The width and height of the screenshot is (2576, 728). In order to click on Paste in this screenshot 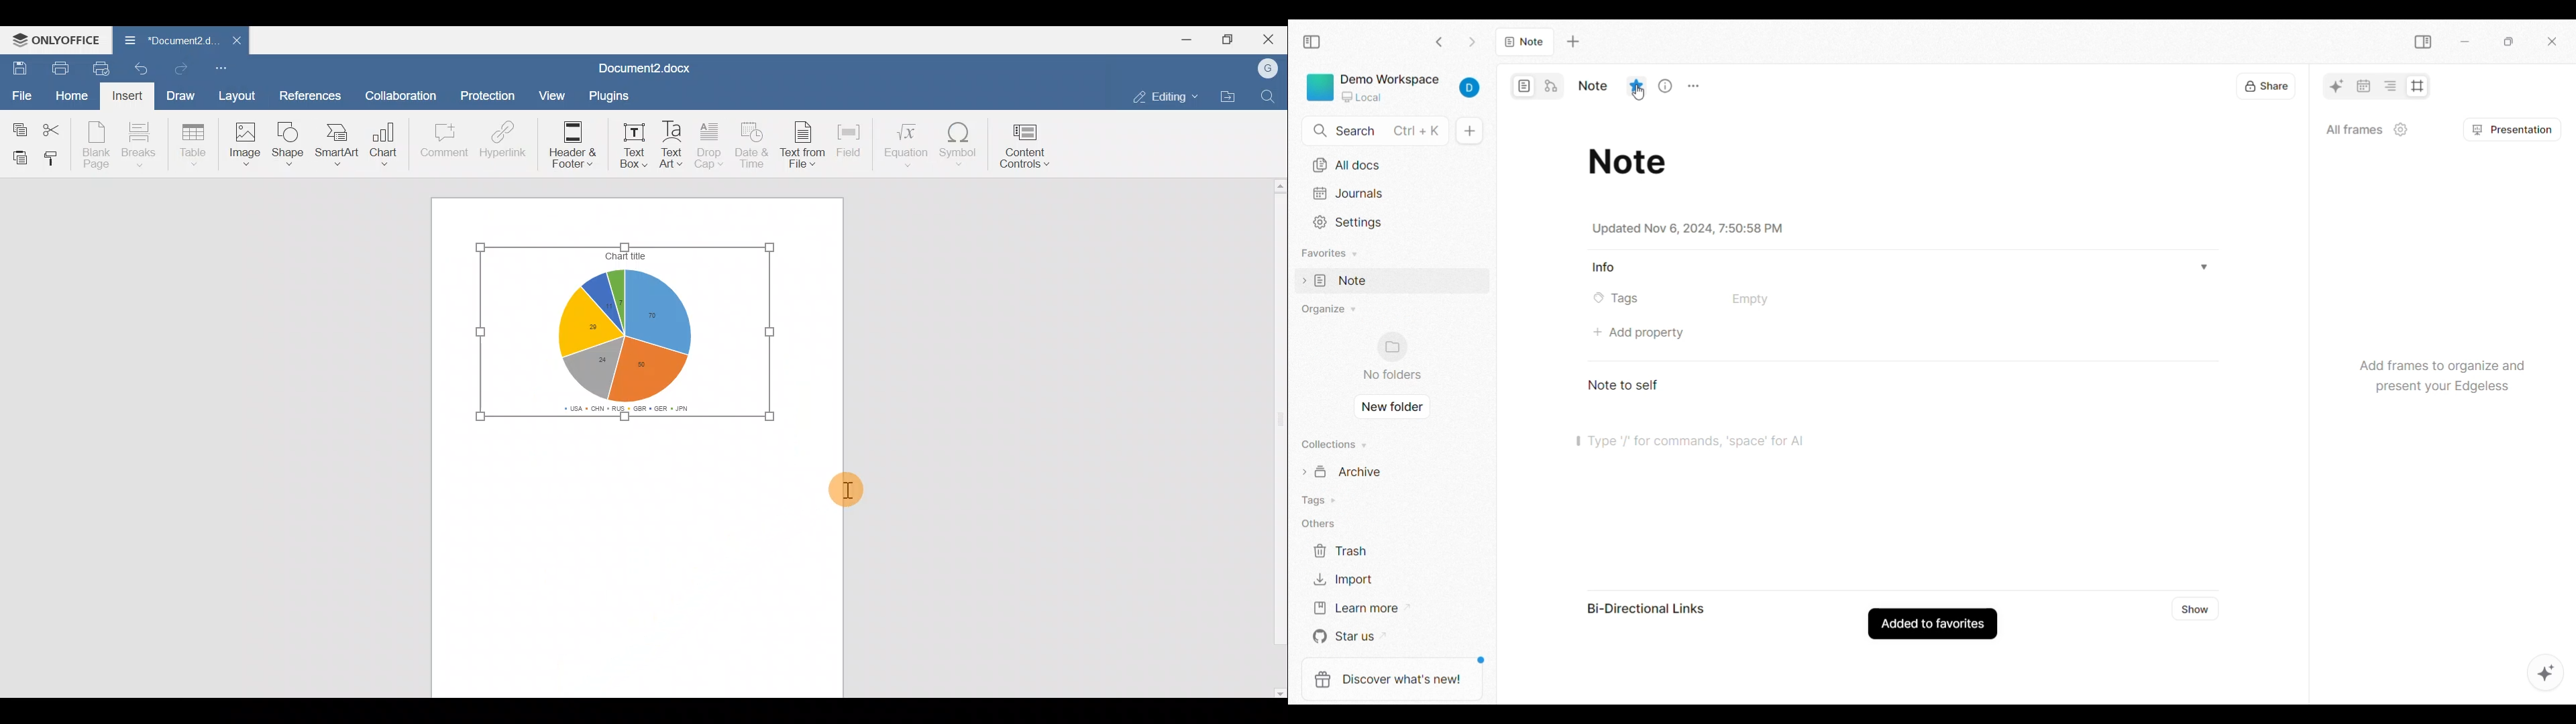, I will do `click(17, 157)`.